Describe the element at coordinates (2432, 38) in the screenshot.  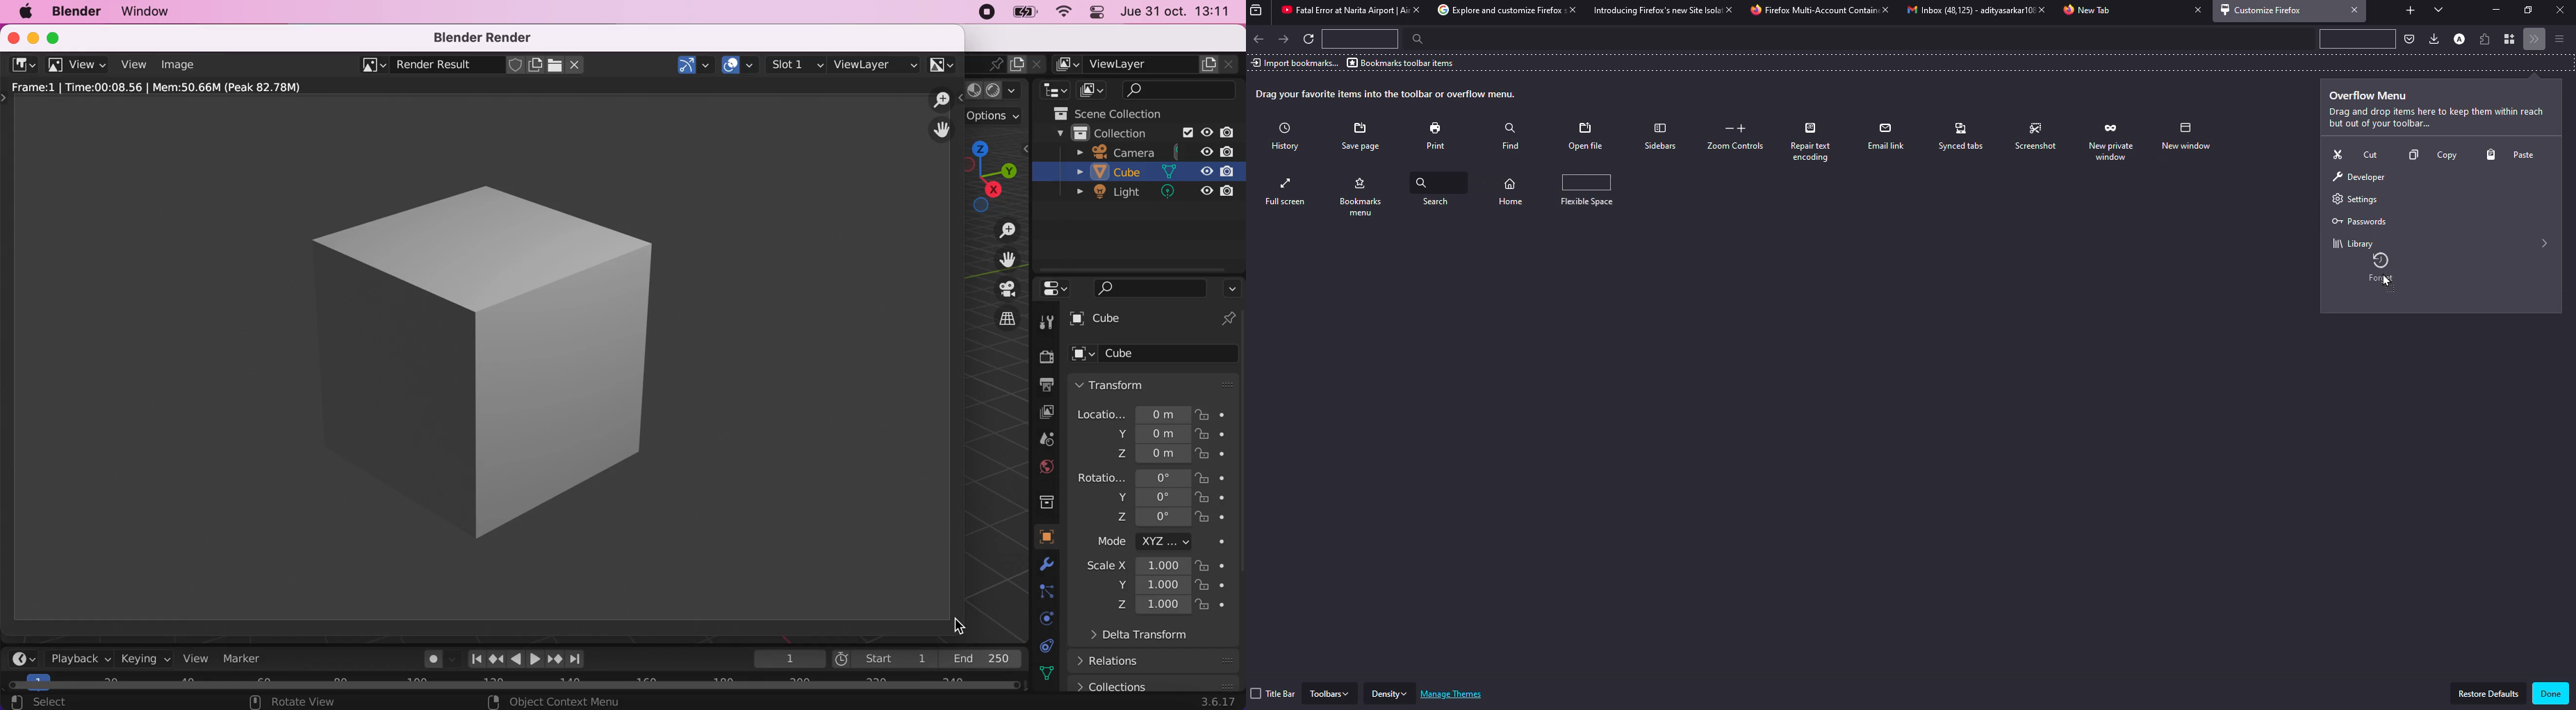
I see `downloads` at that location.